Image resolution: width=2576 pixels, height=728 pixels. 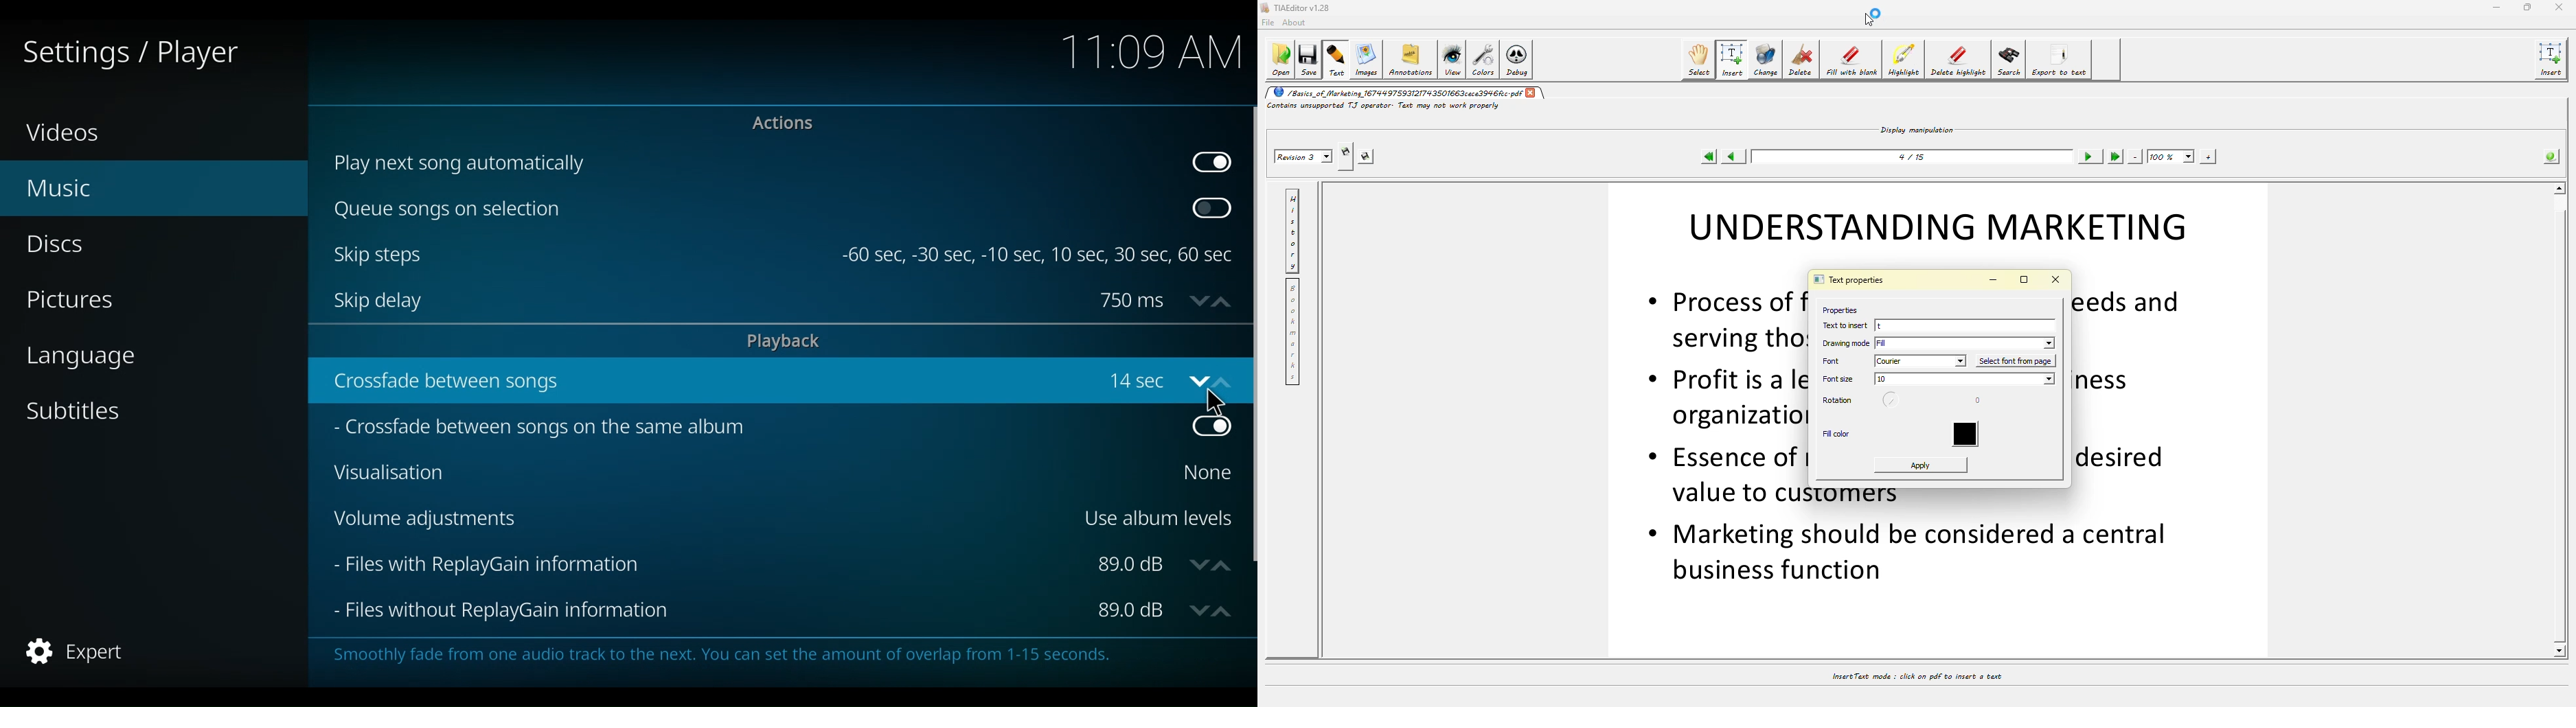 I want to click on -60 sec, -30 sec, -10 sec, 10 sec, 30 sec, 60 sec, so click(x=1036, y=256).